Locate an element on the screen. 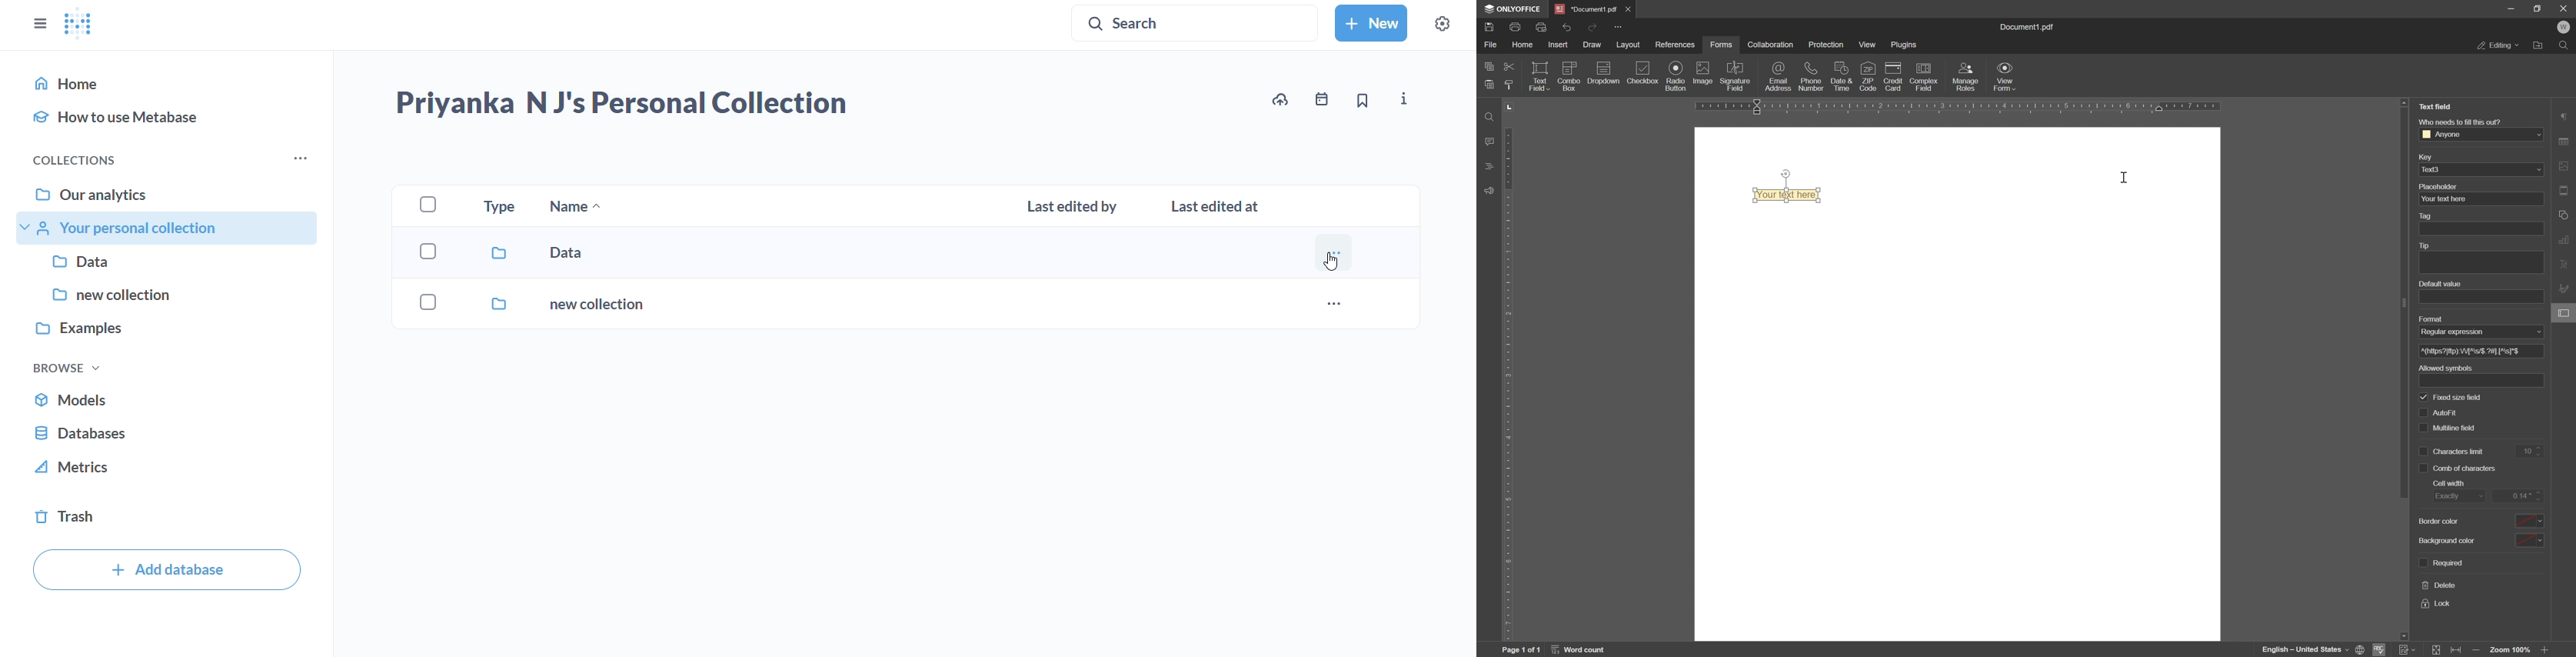  events is located at coordinates (1322, 101).